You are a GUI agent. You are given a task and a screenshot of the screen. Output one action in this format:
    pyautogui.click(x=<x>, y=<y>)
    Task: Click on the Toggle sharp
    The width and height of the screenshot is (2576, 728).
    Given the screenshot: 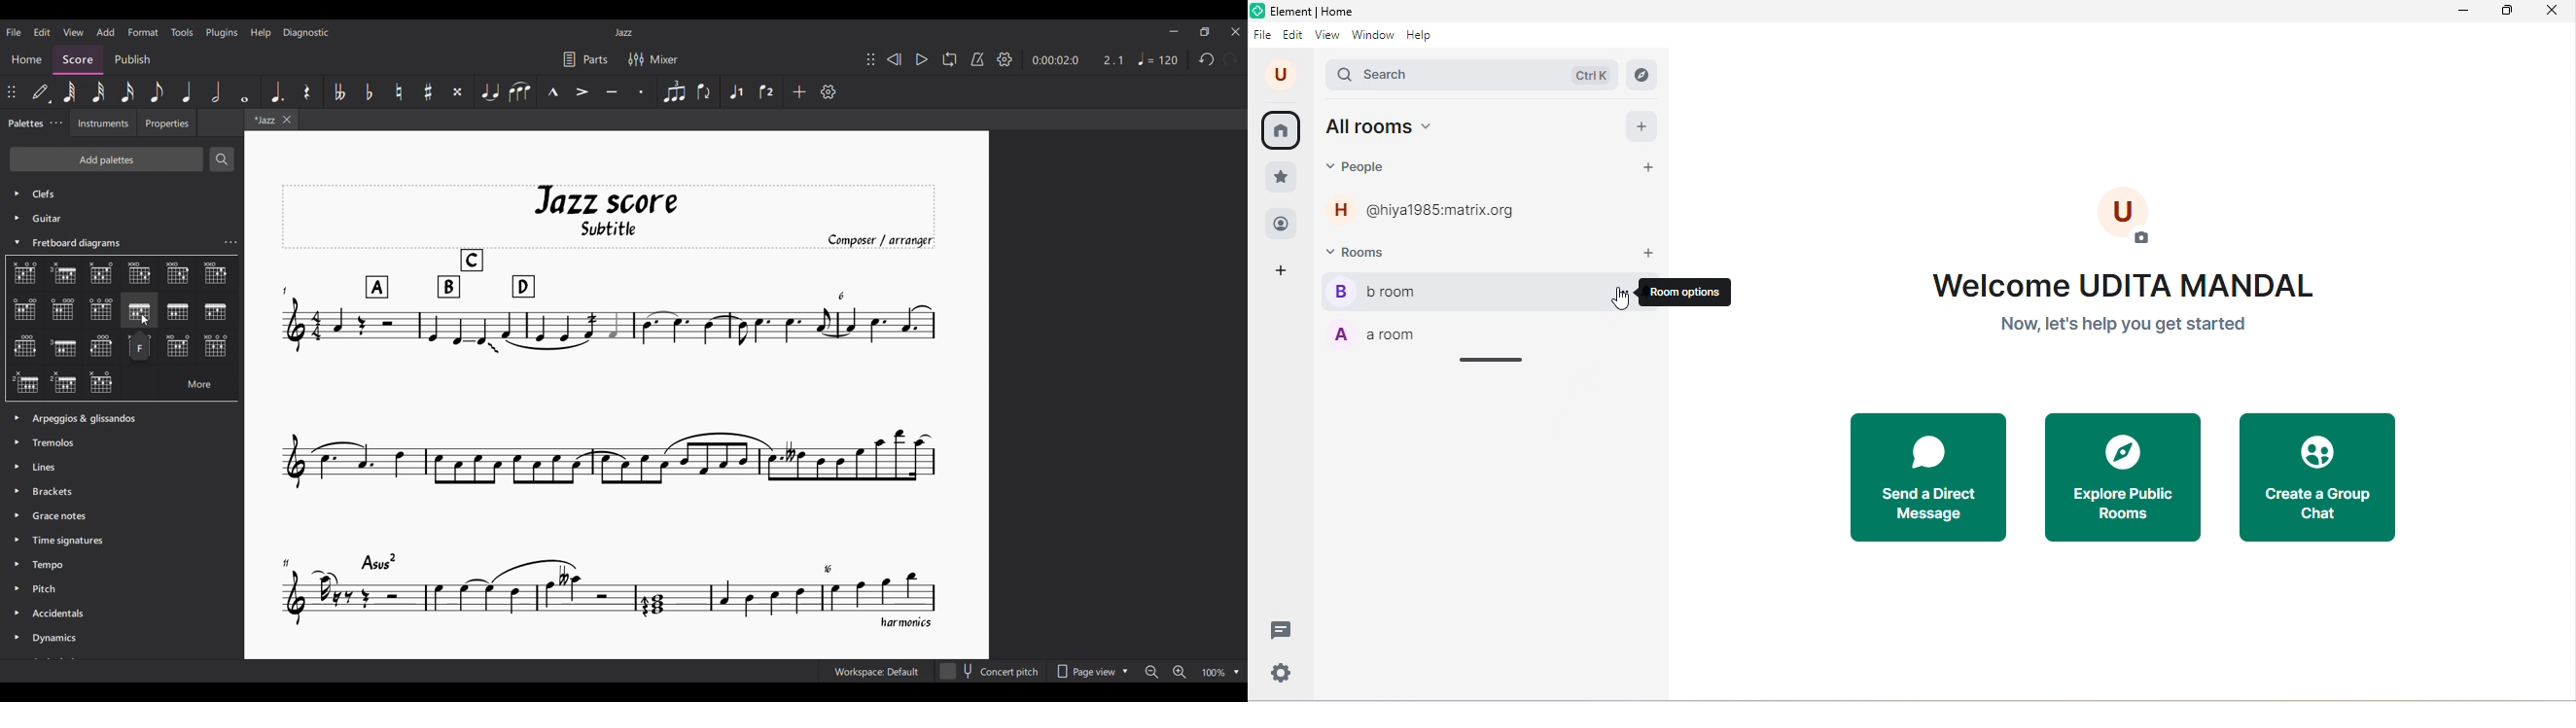 What is the action you would take?
    pyautogui.click(x=428, y=92)
    